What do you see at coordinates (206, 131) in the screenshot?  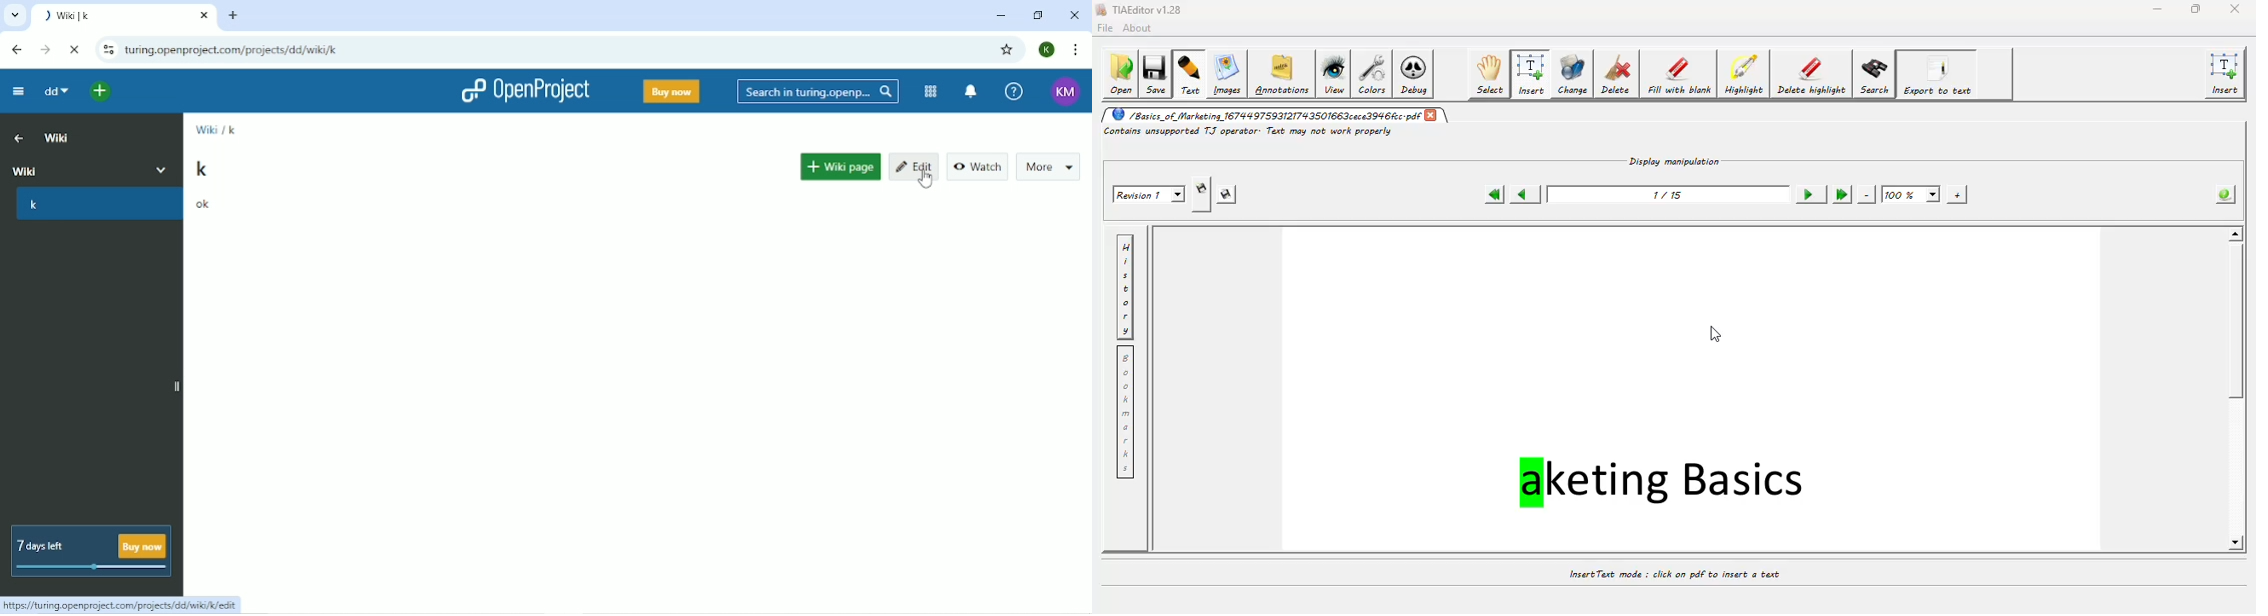 I see `Wiki` at bounding box center [206, 131].